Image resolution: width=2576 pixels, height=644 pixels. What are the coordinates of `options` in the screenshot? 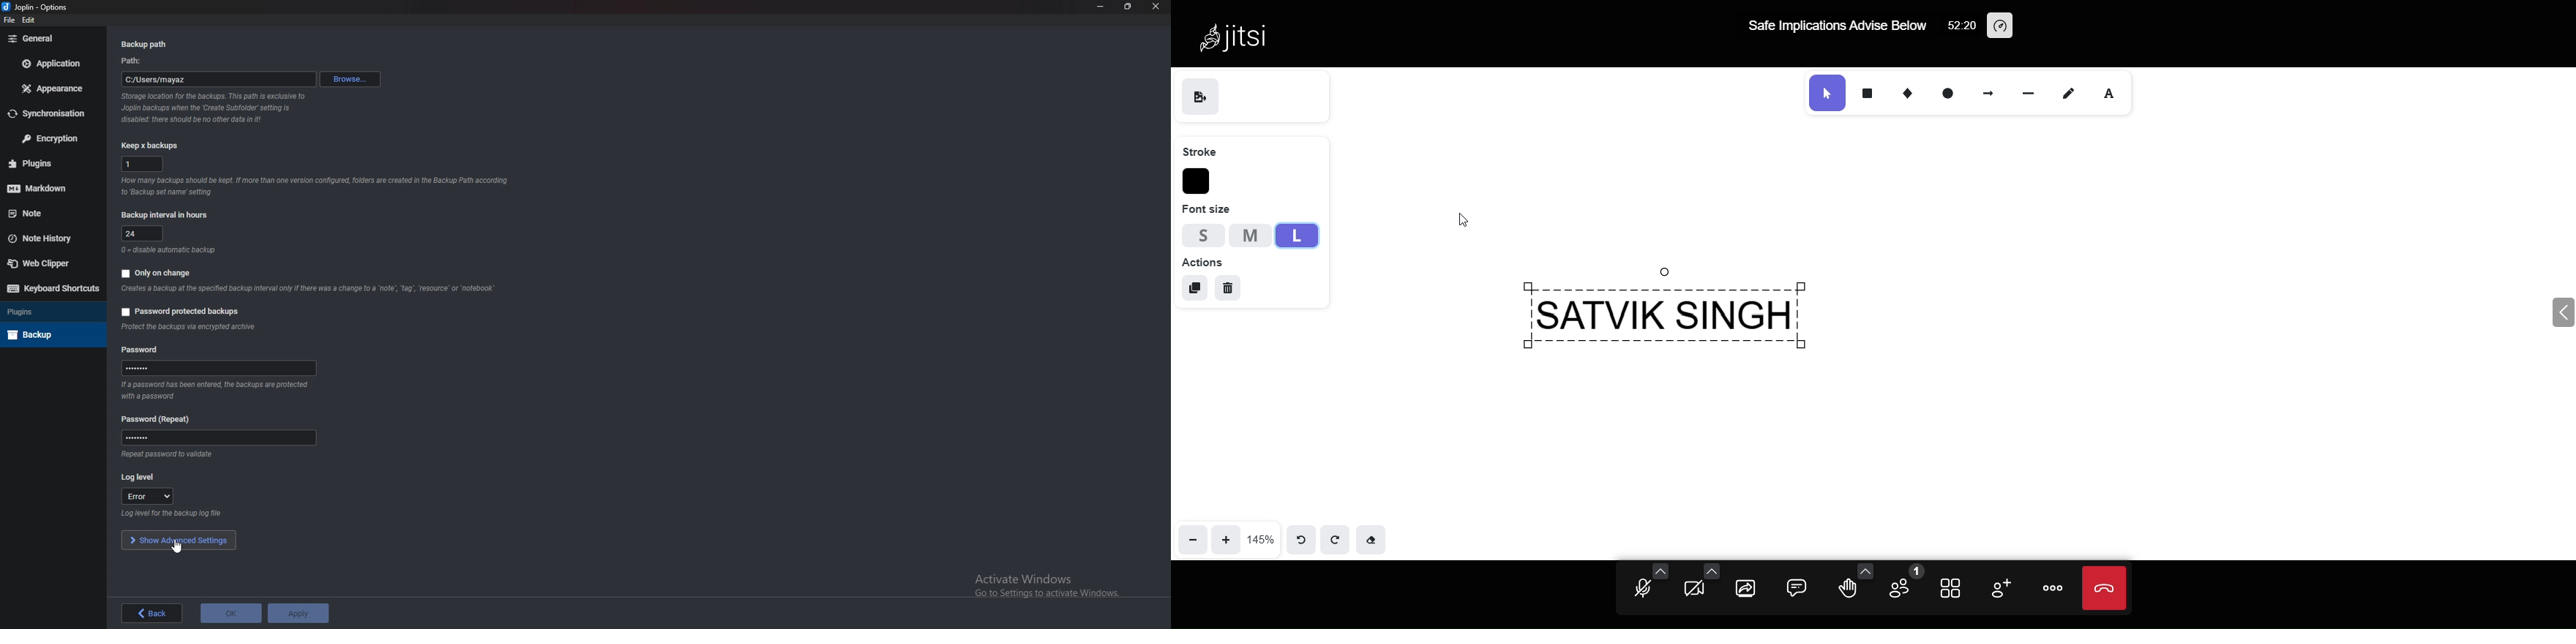 It's located at (55, 7).